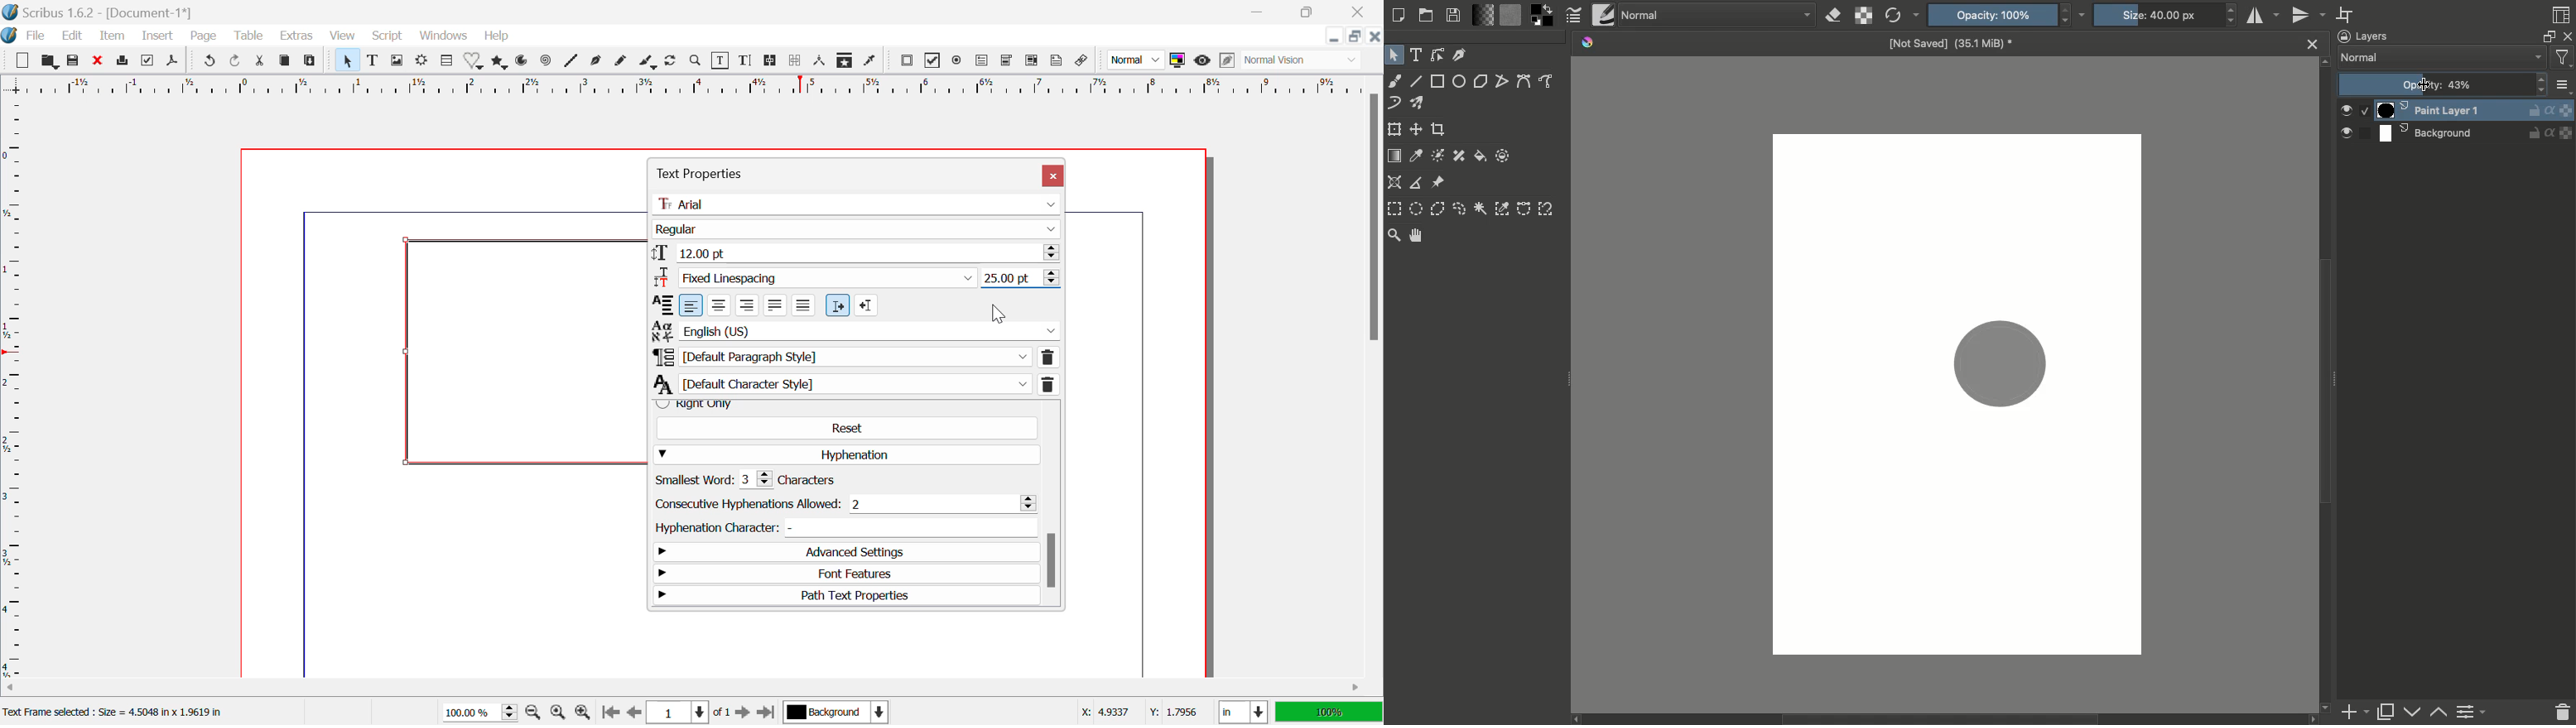 This screenshot has width=2576, height=728. Describe the element at coordinates (857, 230) in the screenshot. I see `Regular` at that location.